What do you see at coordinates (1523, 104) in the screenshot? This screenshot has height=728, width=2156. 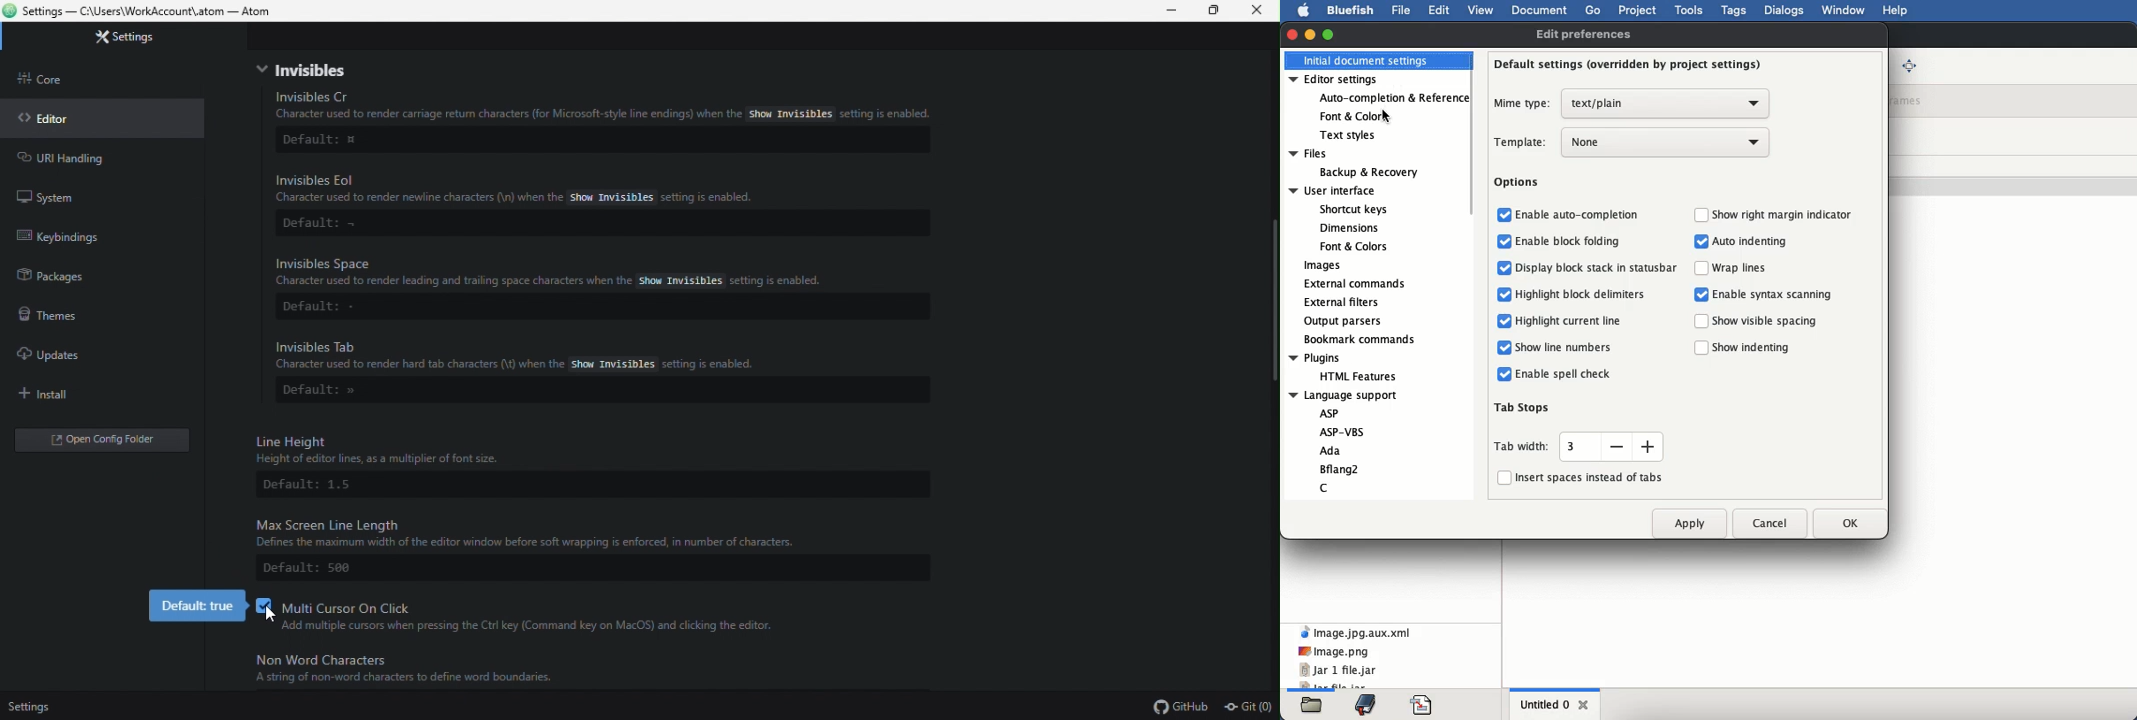 I see `mime type` at bounding box center [1523, 104].